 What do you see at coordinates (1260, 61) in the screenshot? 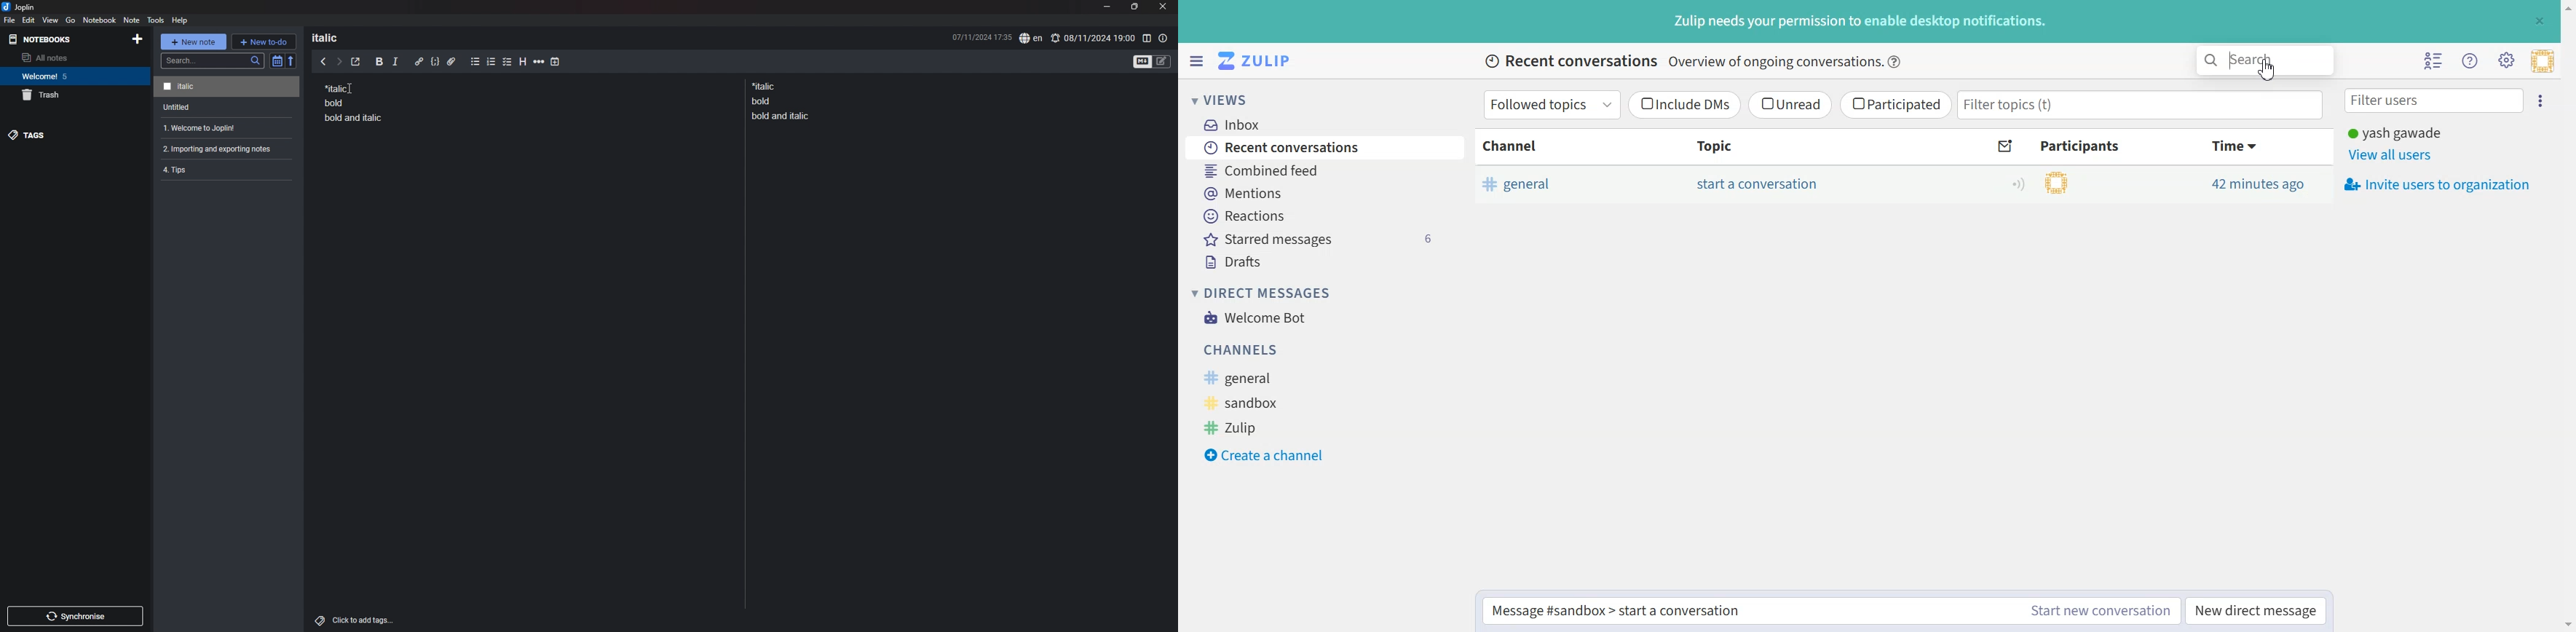
I see `Go to Home View` at bounding box center [1260, 61].